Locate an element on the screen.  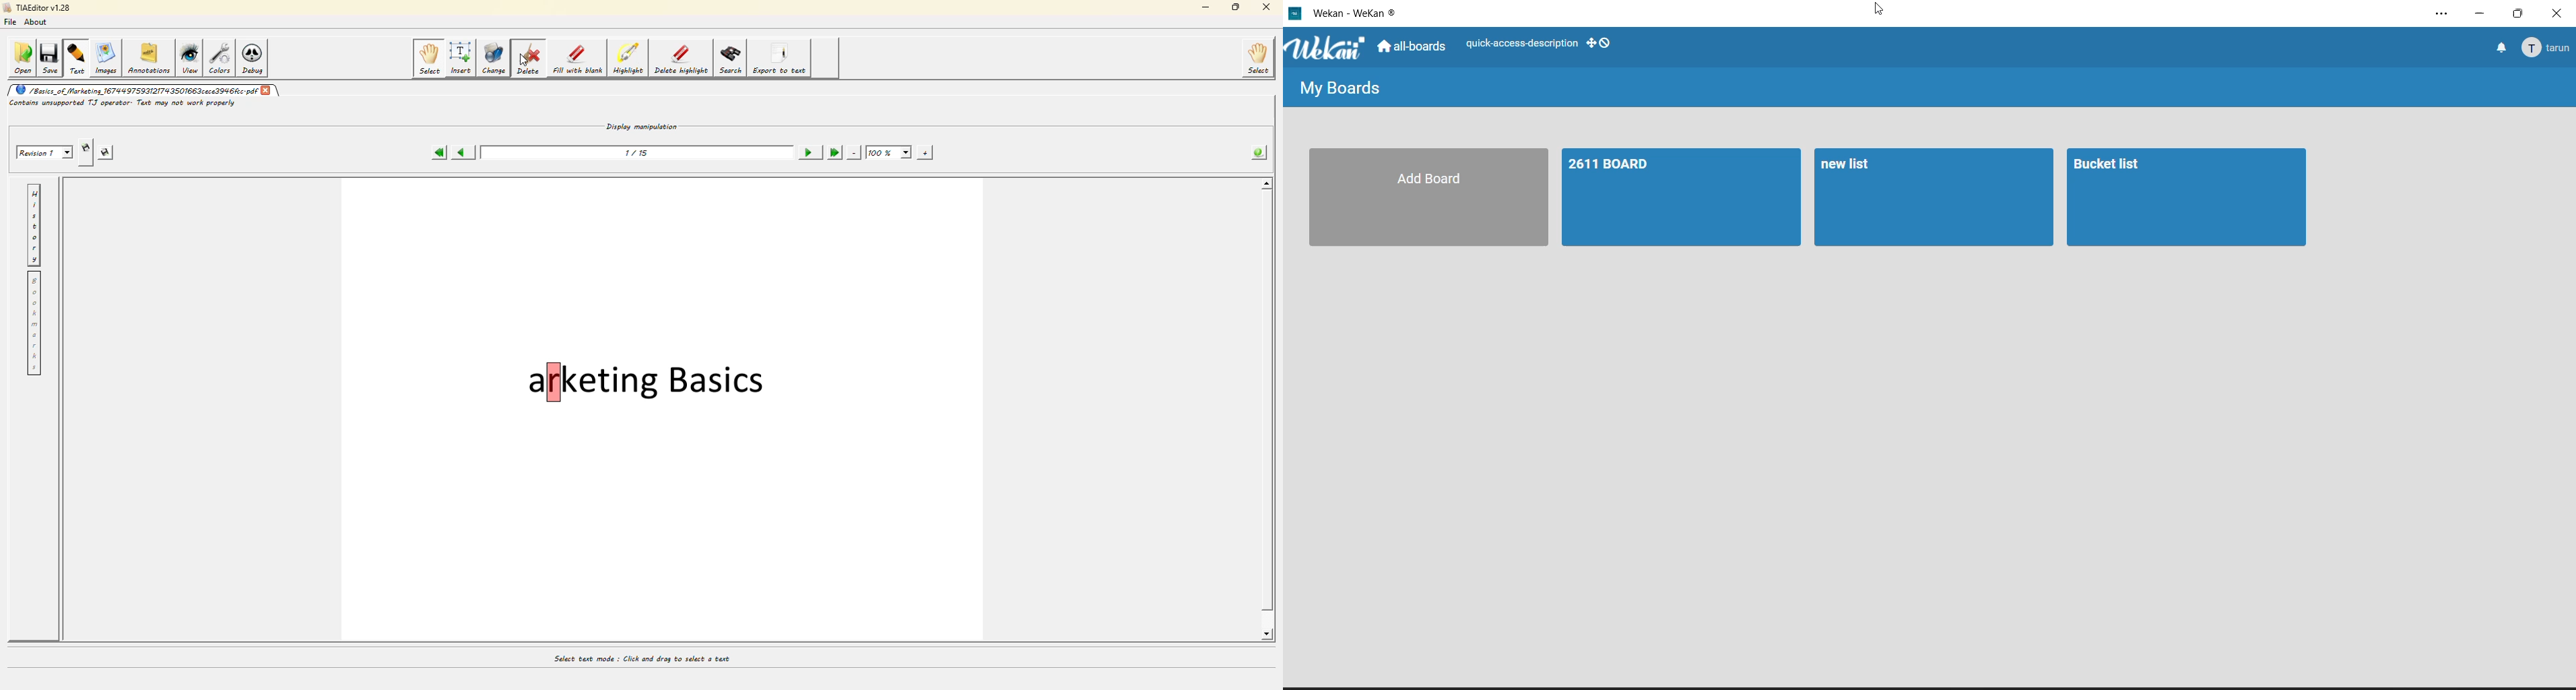
select is located at coordinates (428, 58).